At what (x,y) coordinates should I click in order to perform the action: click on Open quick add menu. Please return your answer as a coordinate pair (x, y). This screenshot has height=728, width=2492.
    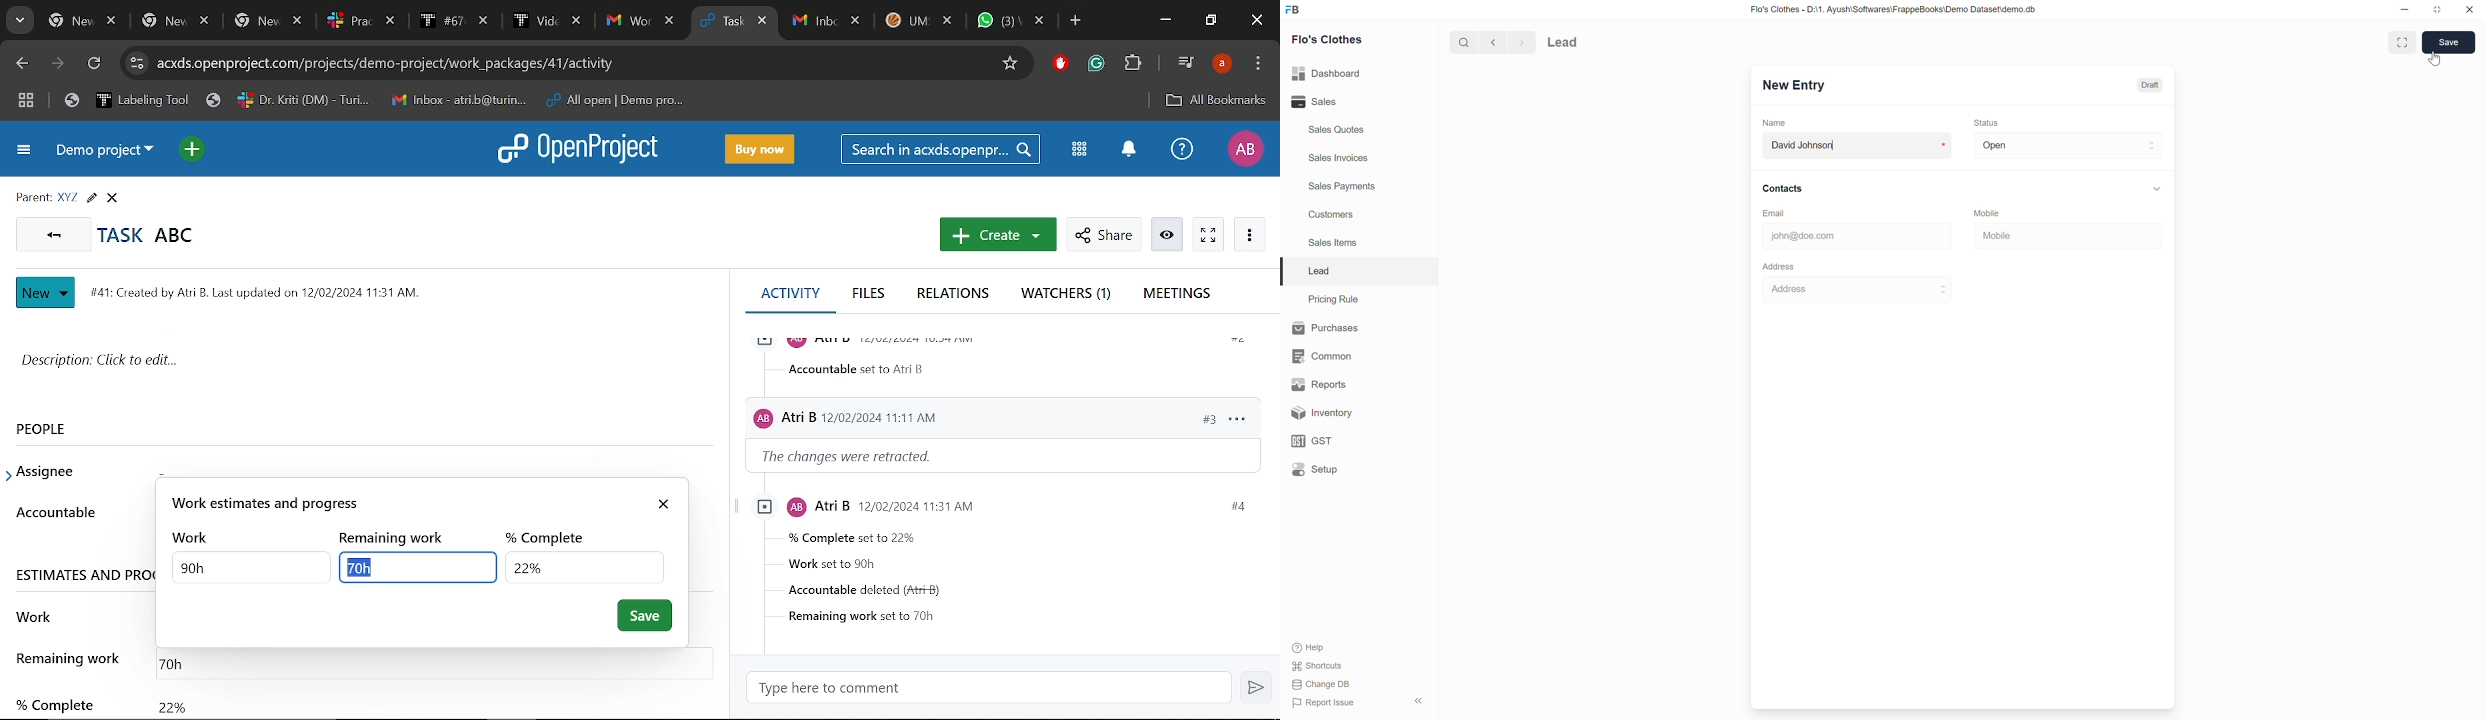
    Looking at the image, I should click on (191, 149).